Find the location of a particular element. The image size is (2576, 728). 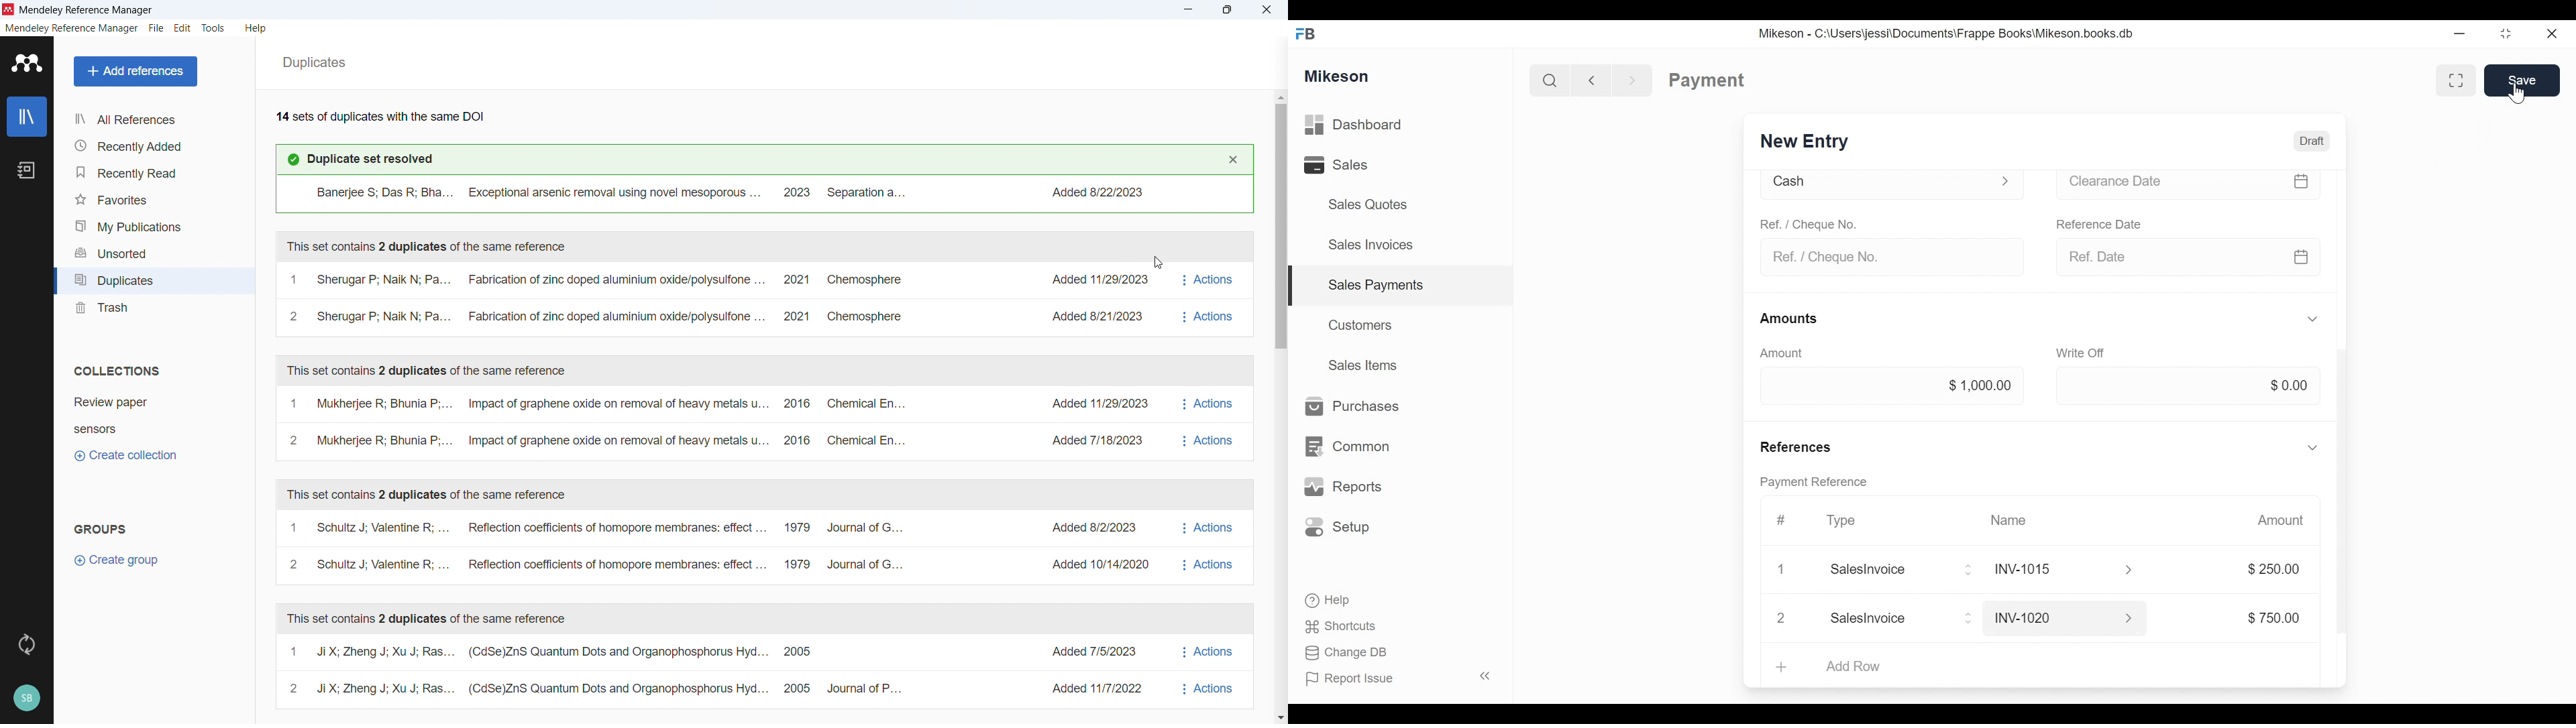

This set contains two duplicates of the same reference is located at coordinates (428, 618).